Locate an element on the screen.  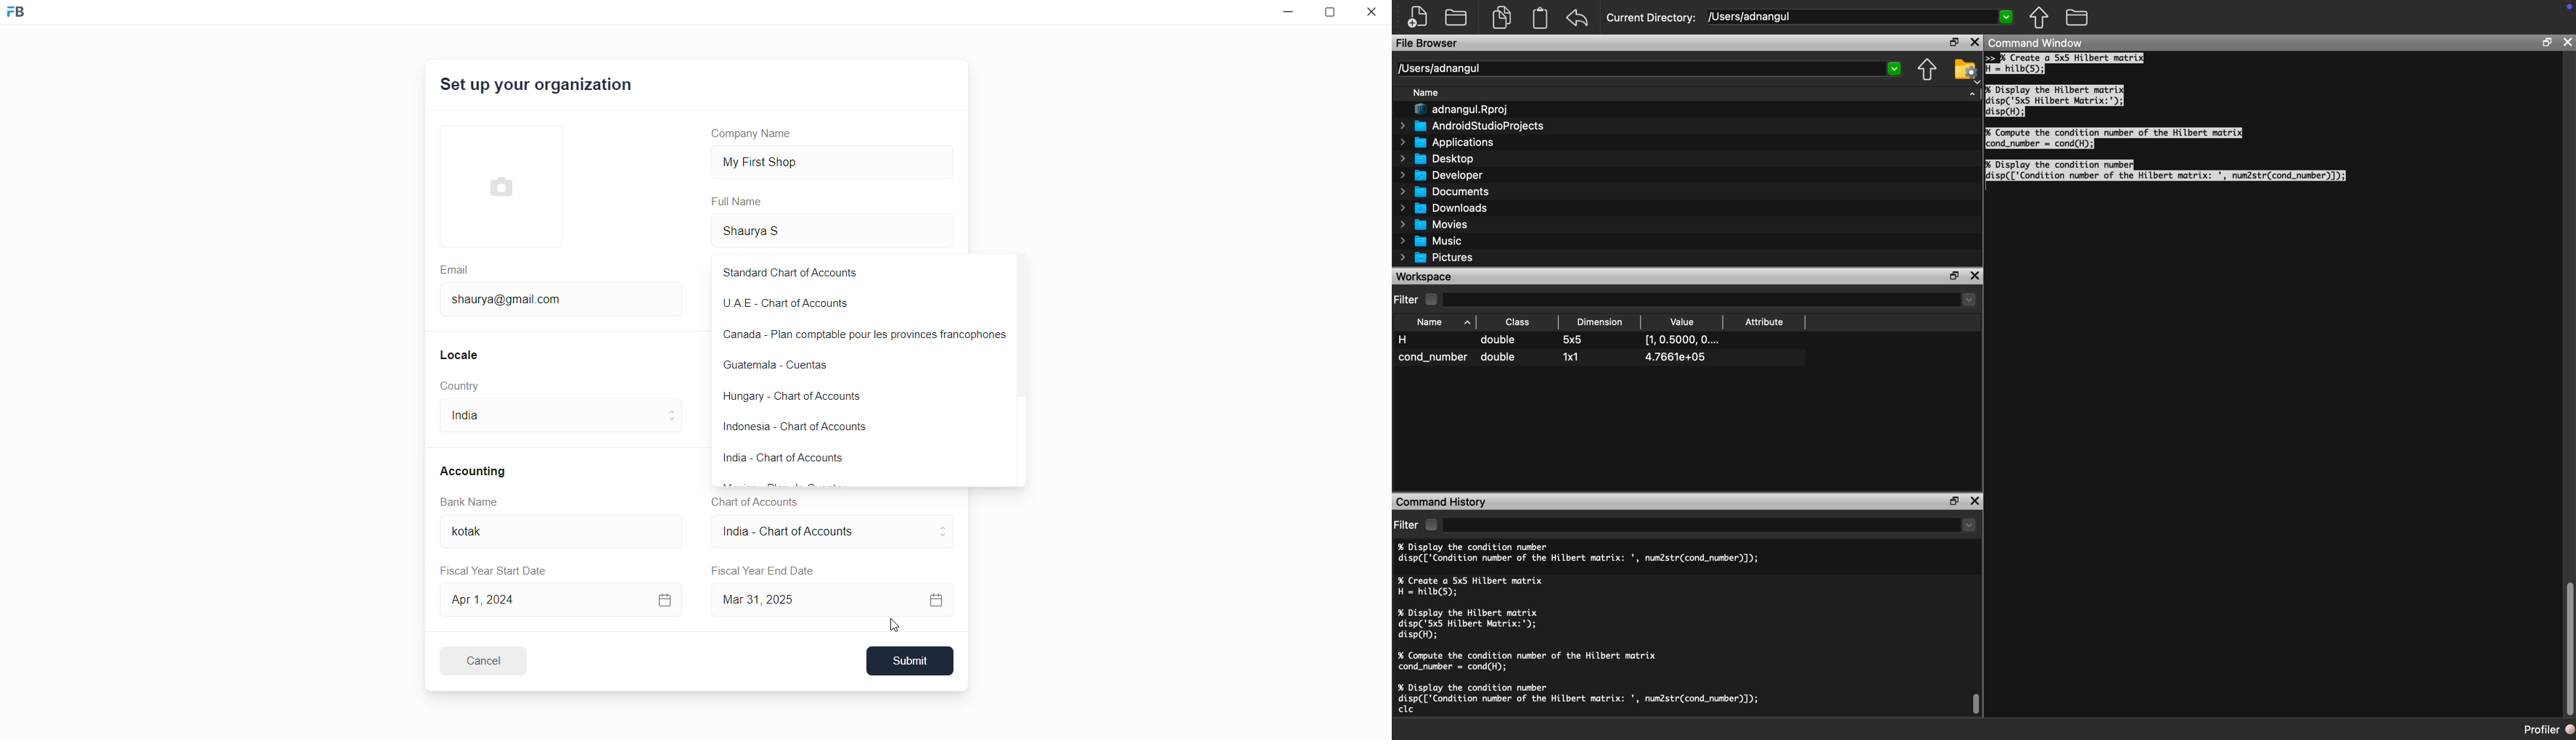
Standard Chart of Accounts is located at coordinates (815, 274).